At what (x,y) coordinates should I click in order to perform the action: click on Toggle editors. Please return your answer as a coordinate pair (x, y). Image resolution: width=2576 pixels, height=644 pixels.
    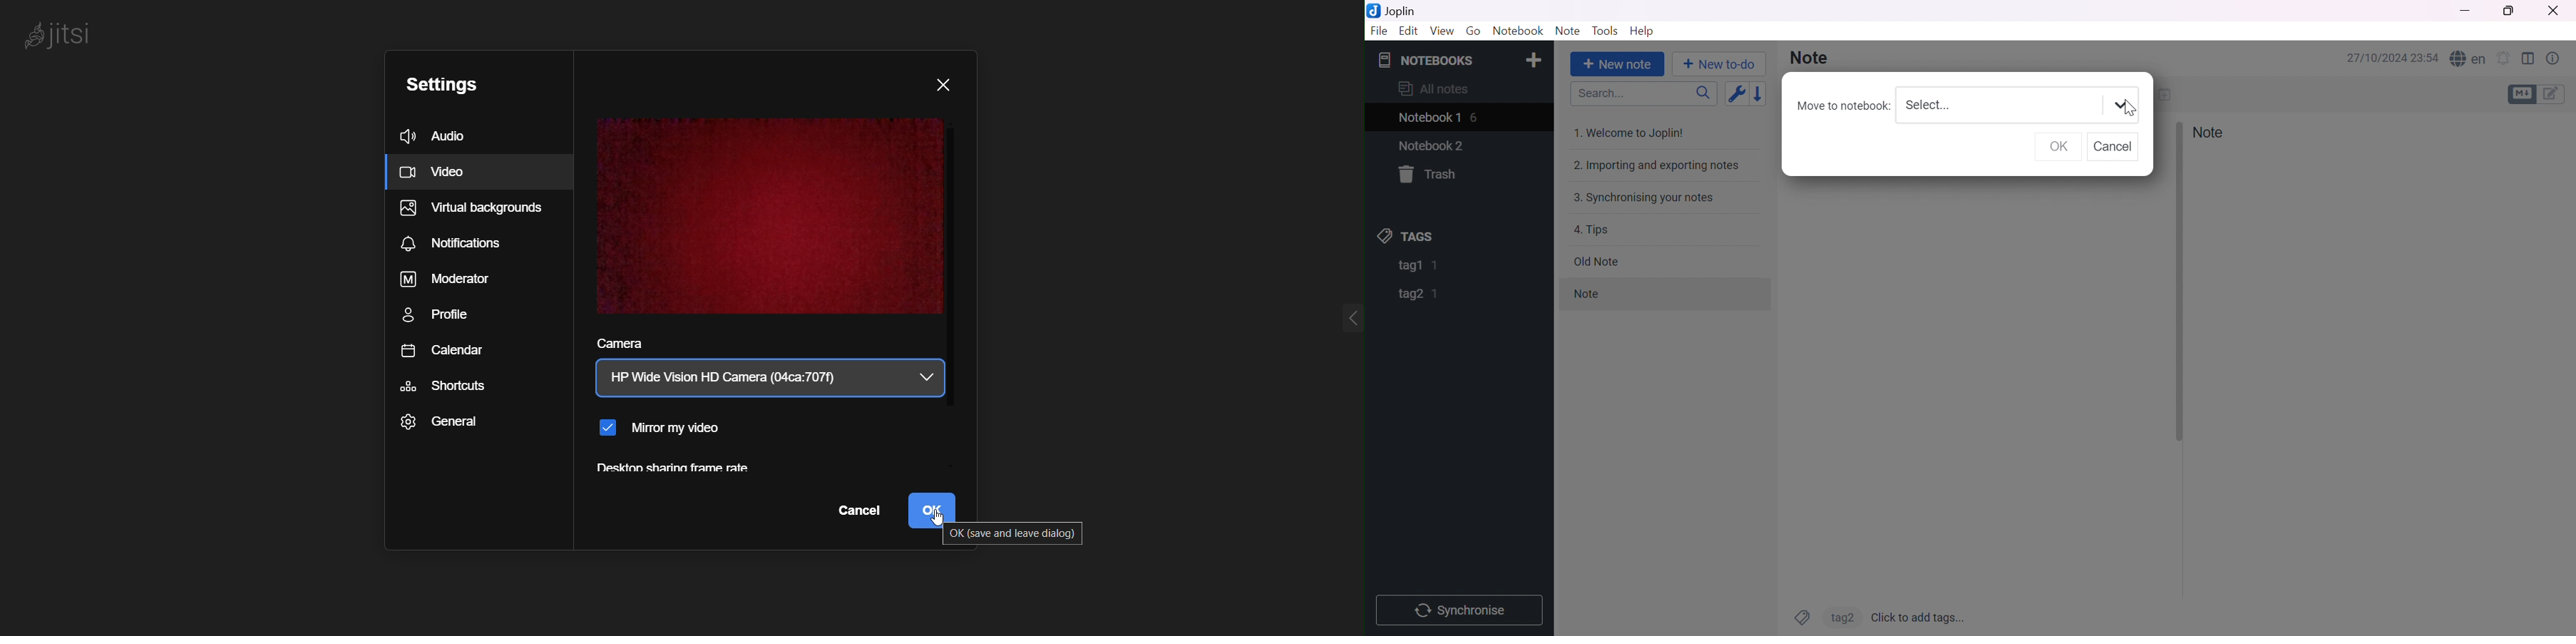
    Looking at the image, I should click on (2539, 94).